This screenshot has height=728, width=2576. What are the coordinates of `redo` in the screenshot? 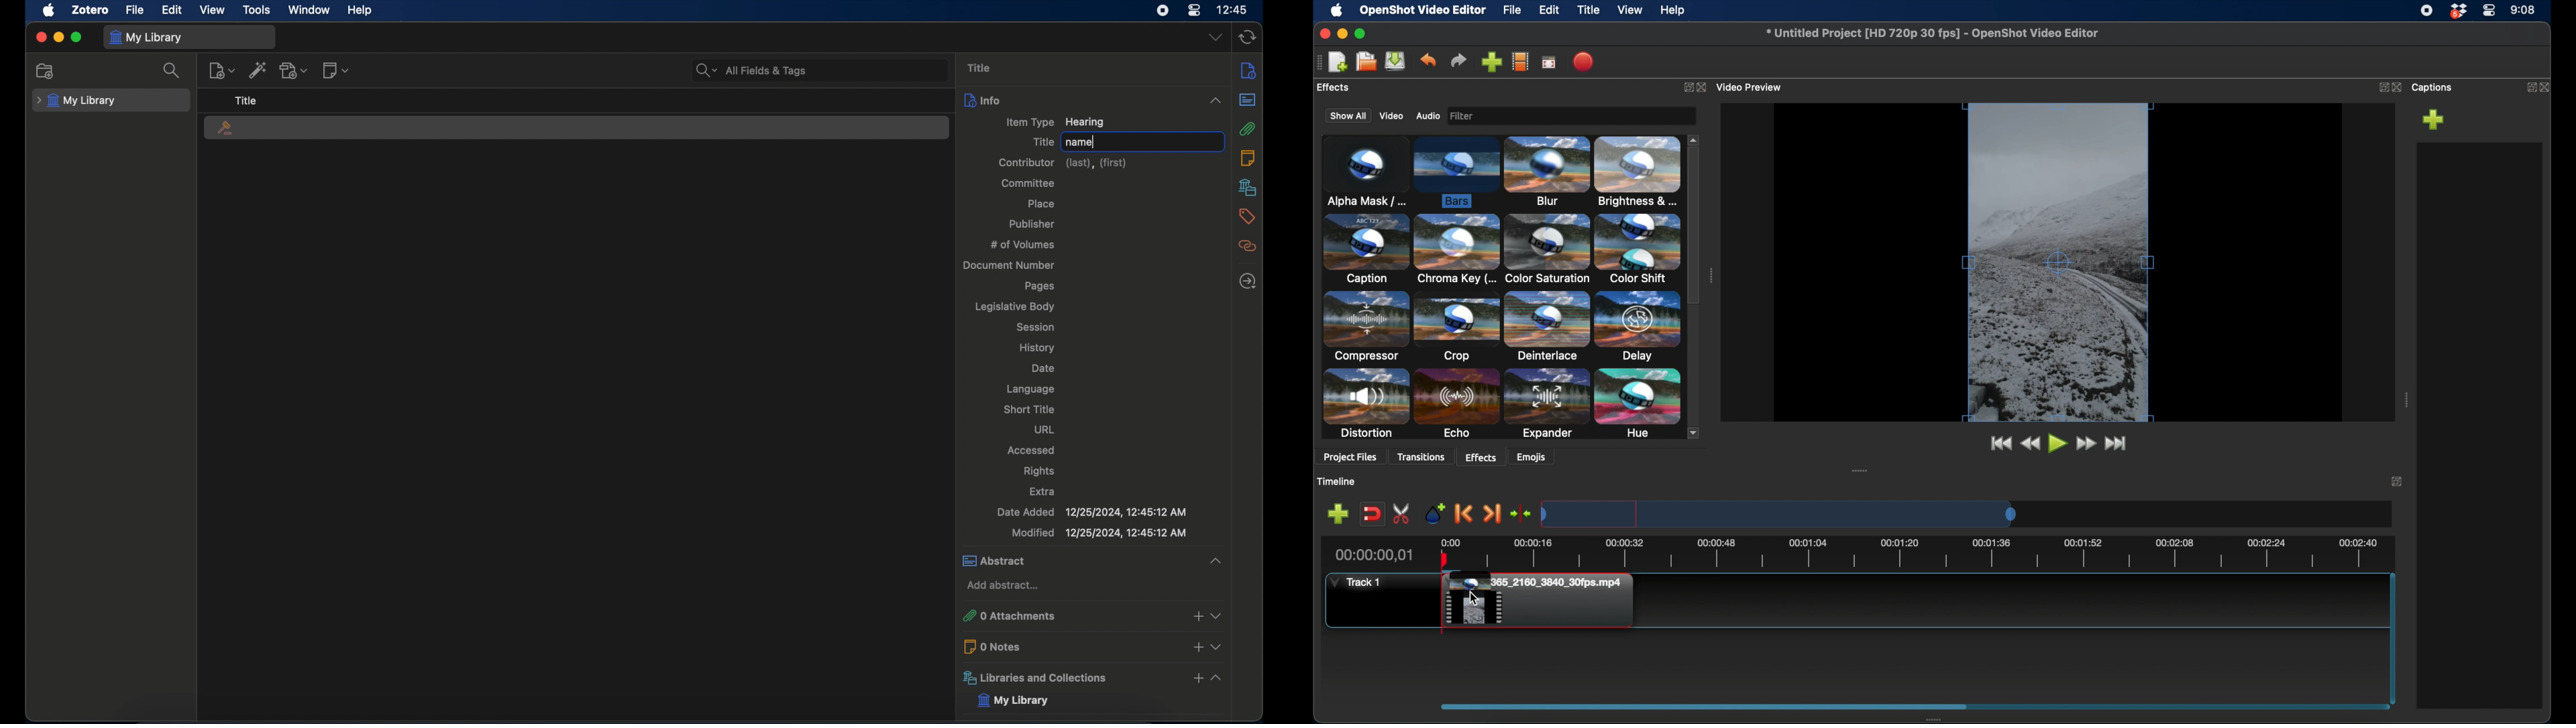 It's located at (1459, 60).